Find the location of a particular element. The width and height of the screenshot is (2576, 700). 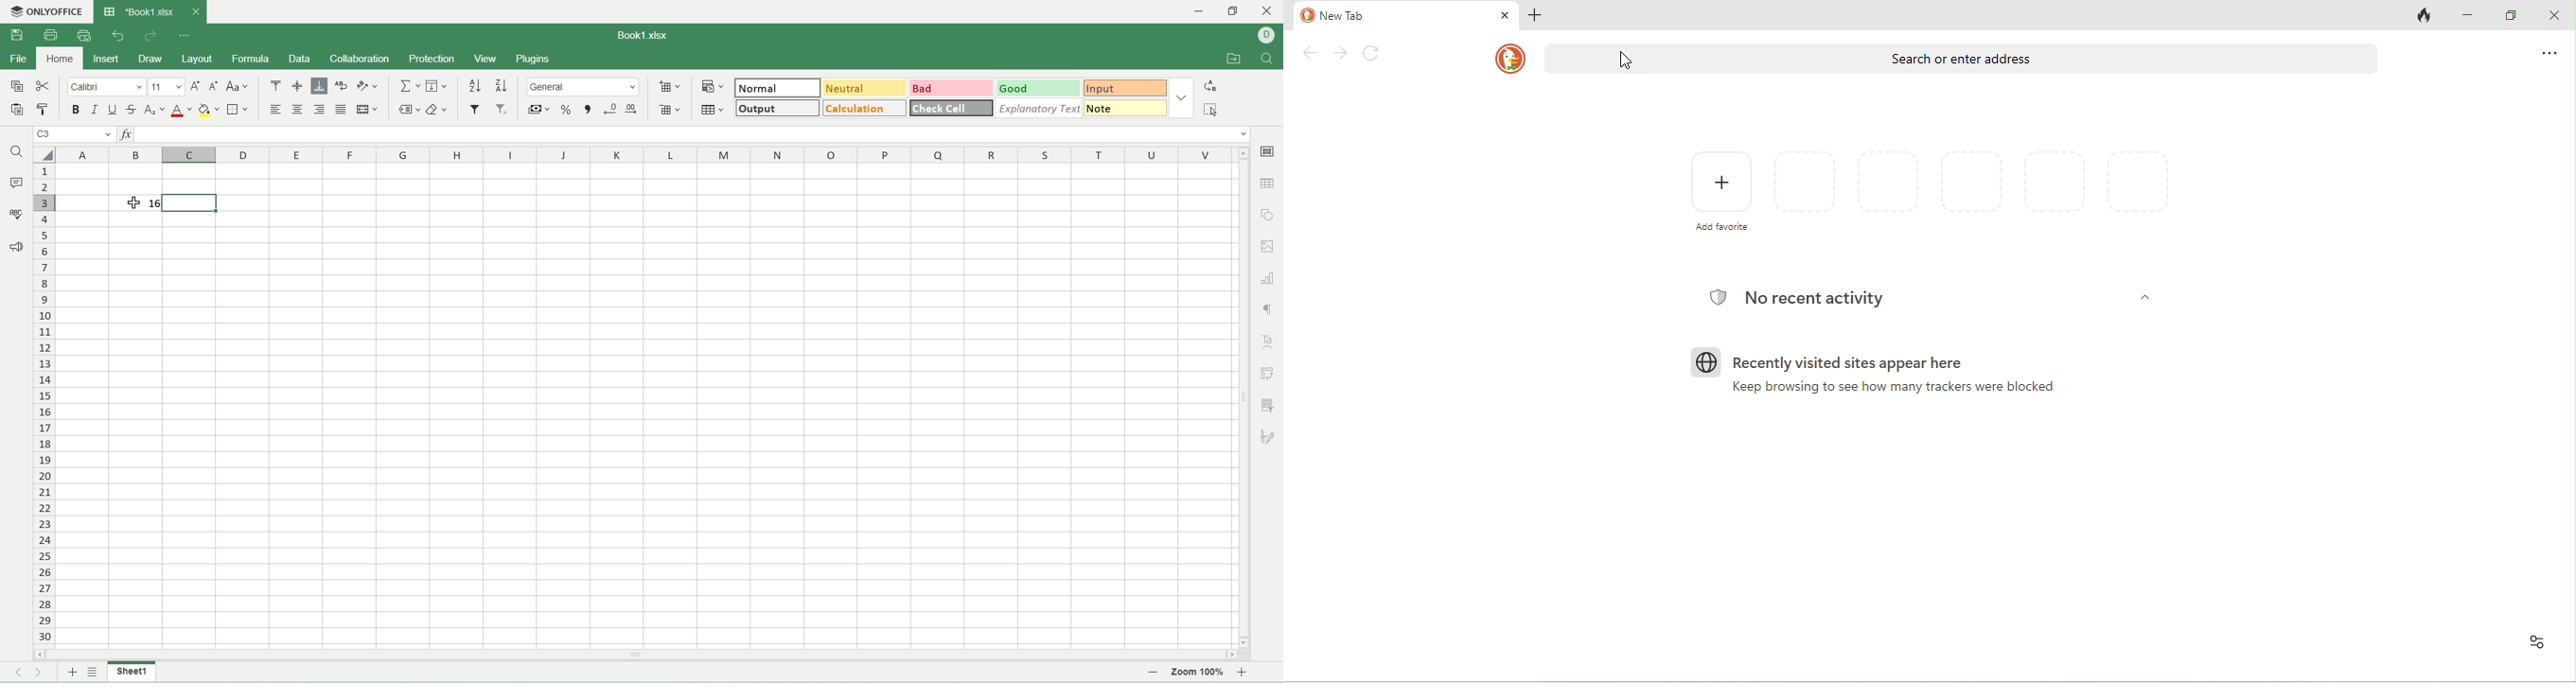

minimize is located at coordinates (1206, 12).